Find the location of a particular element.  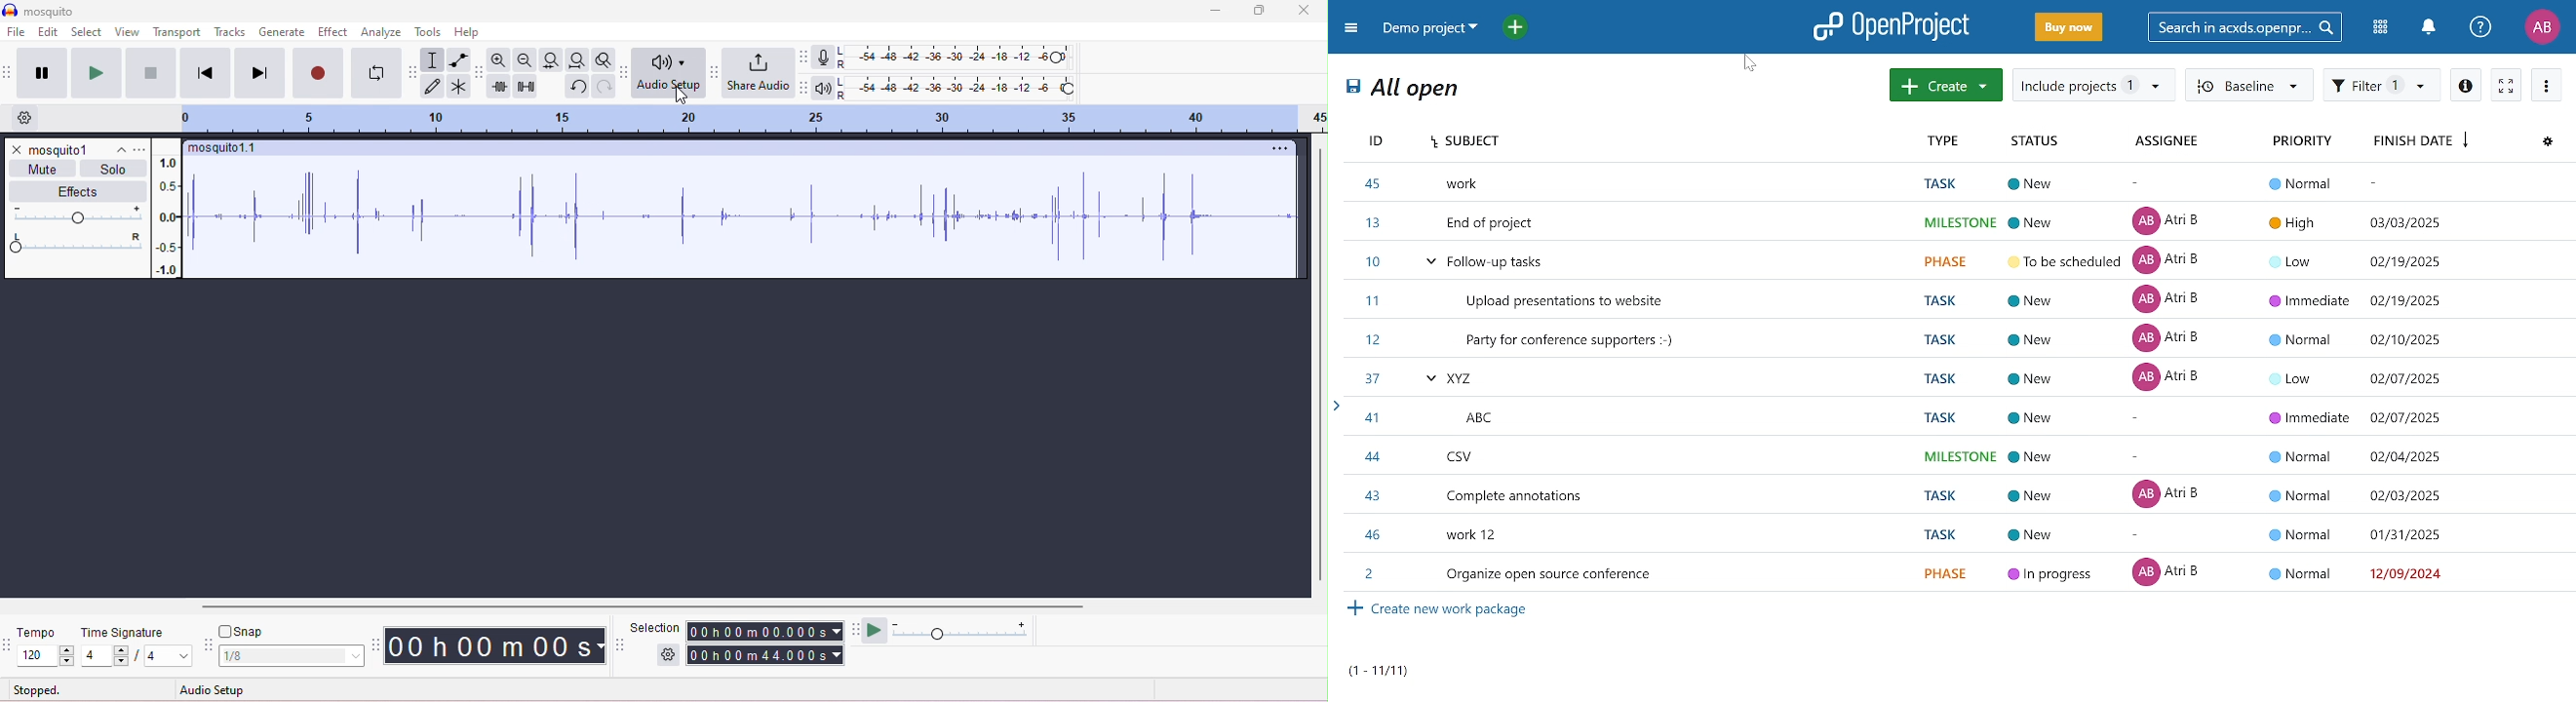

task titled "Follow up tasks" is located at coordinates (1957, 222).